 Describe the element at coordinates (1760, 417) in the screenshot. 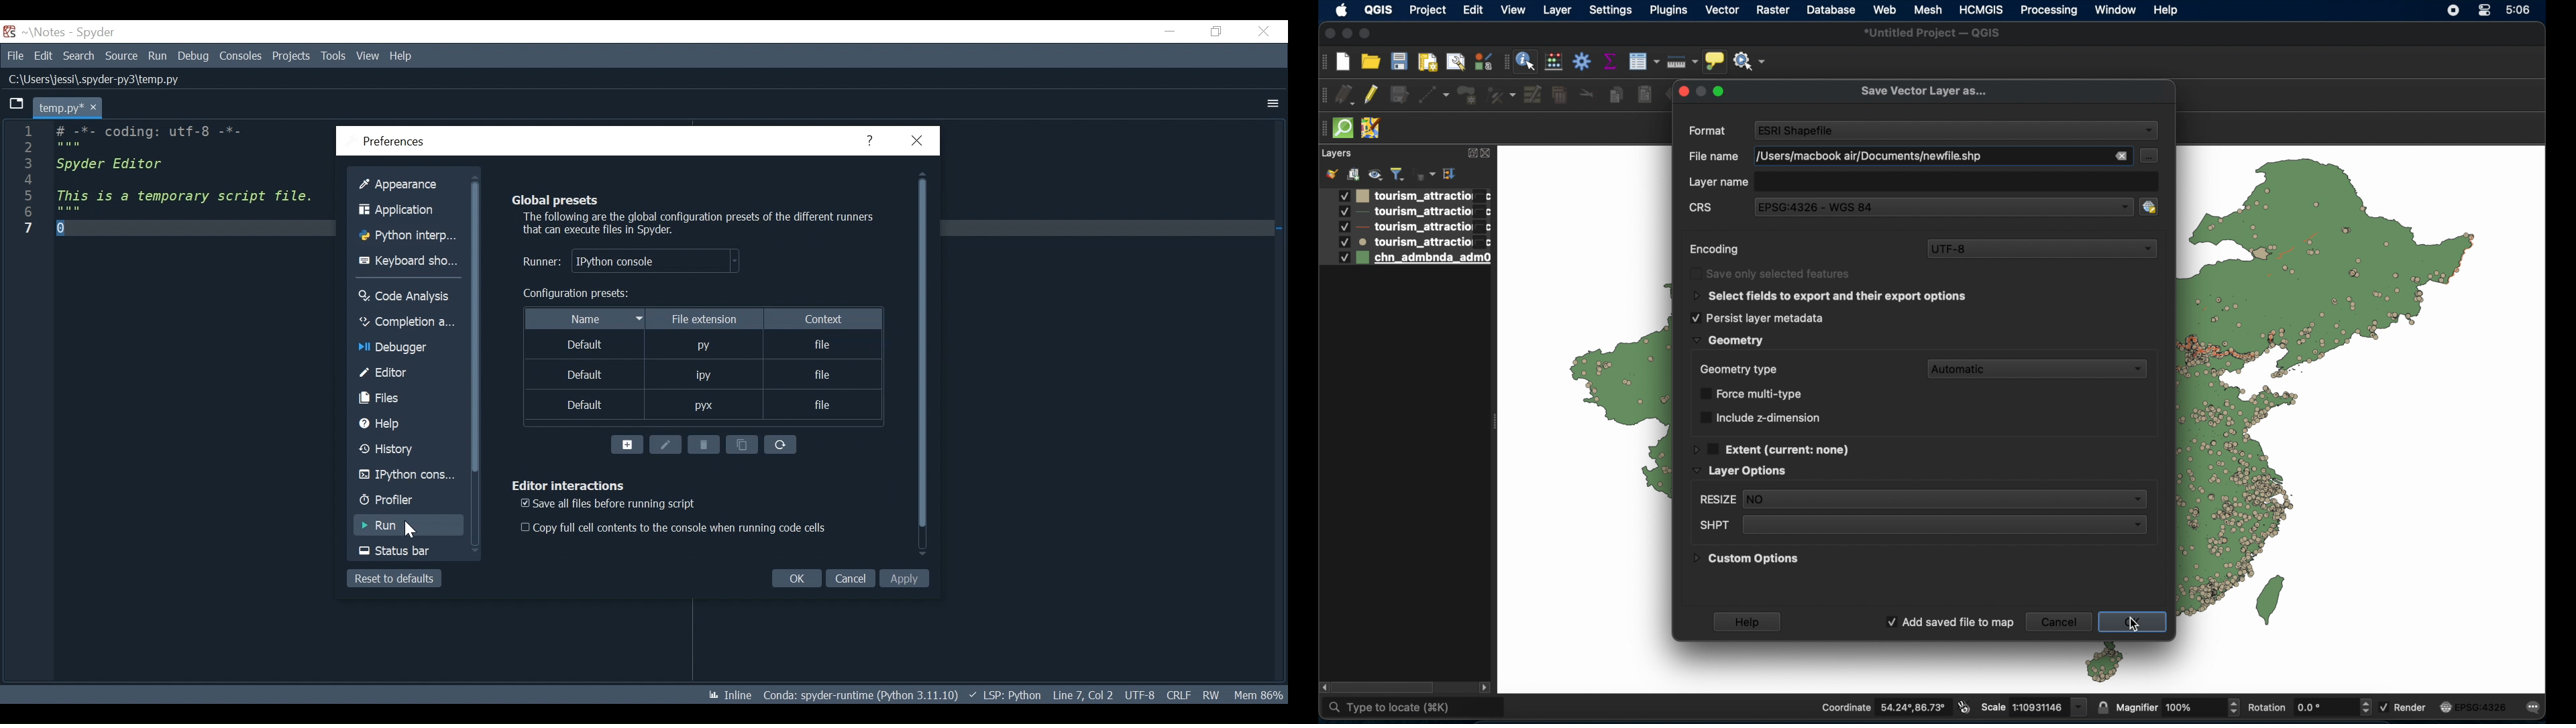

I see `include z dimension checkbox` at that location.